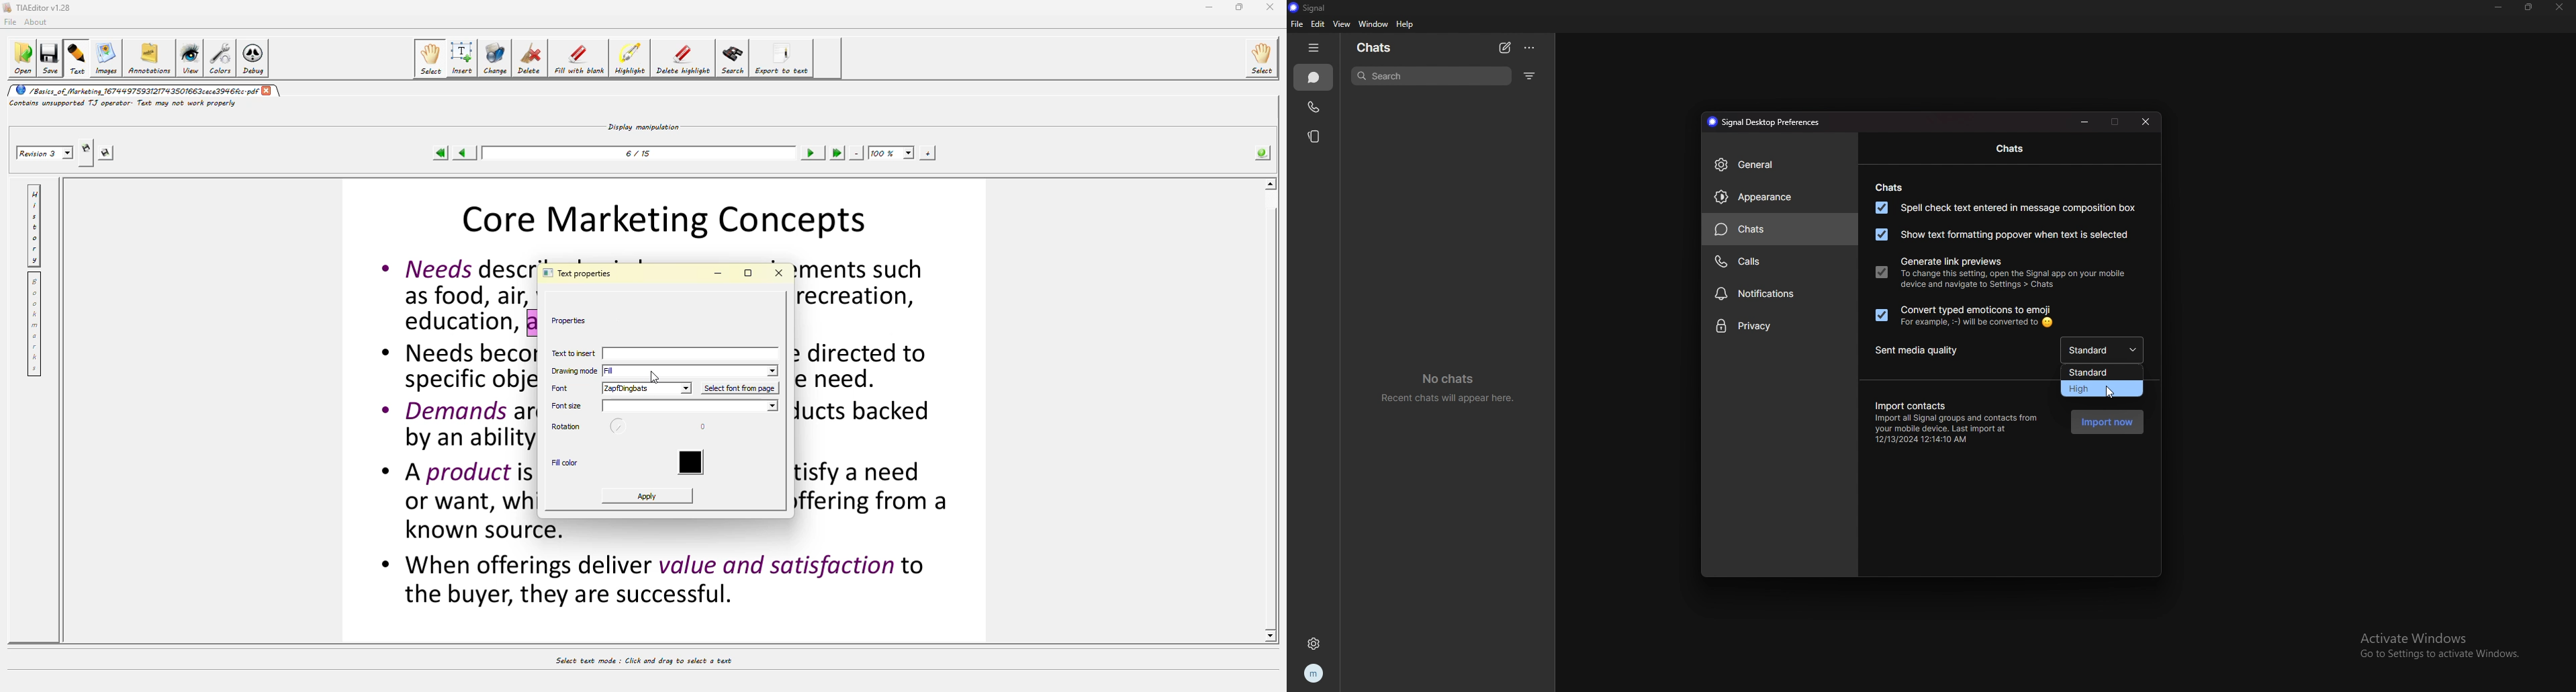  Describe the element at coordinates (1373, 24) in the screenshot. I see `window` at that location.